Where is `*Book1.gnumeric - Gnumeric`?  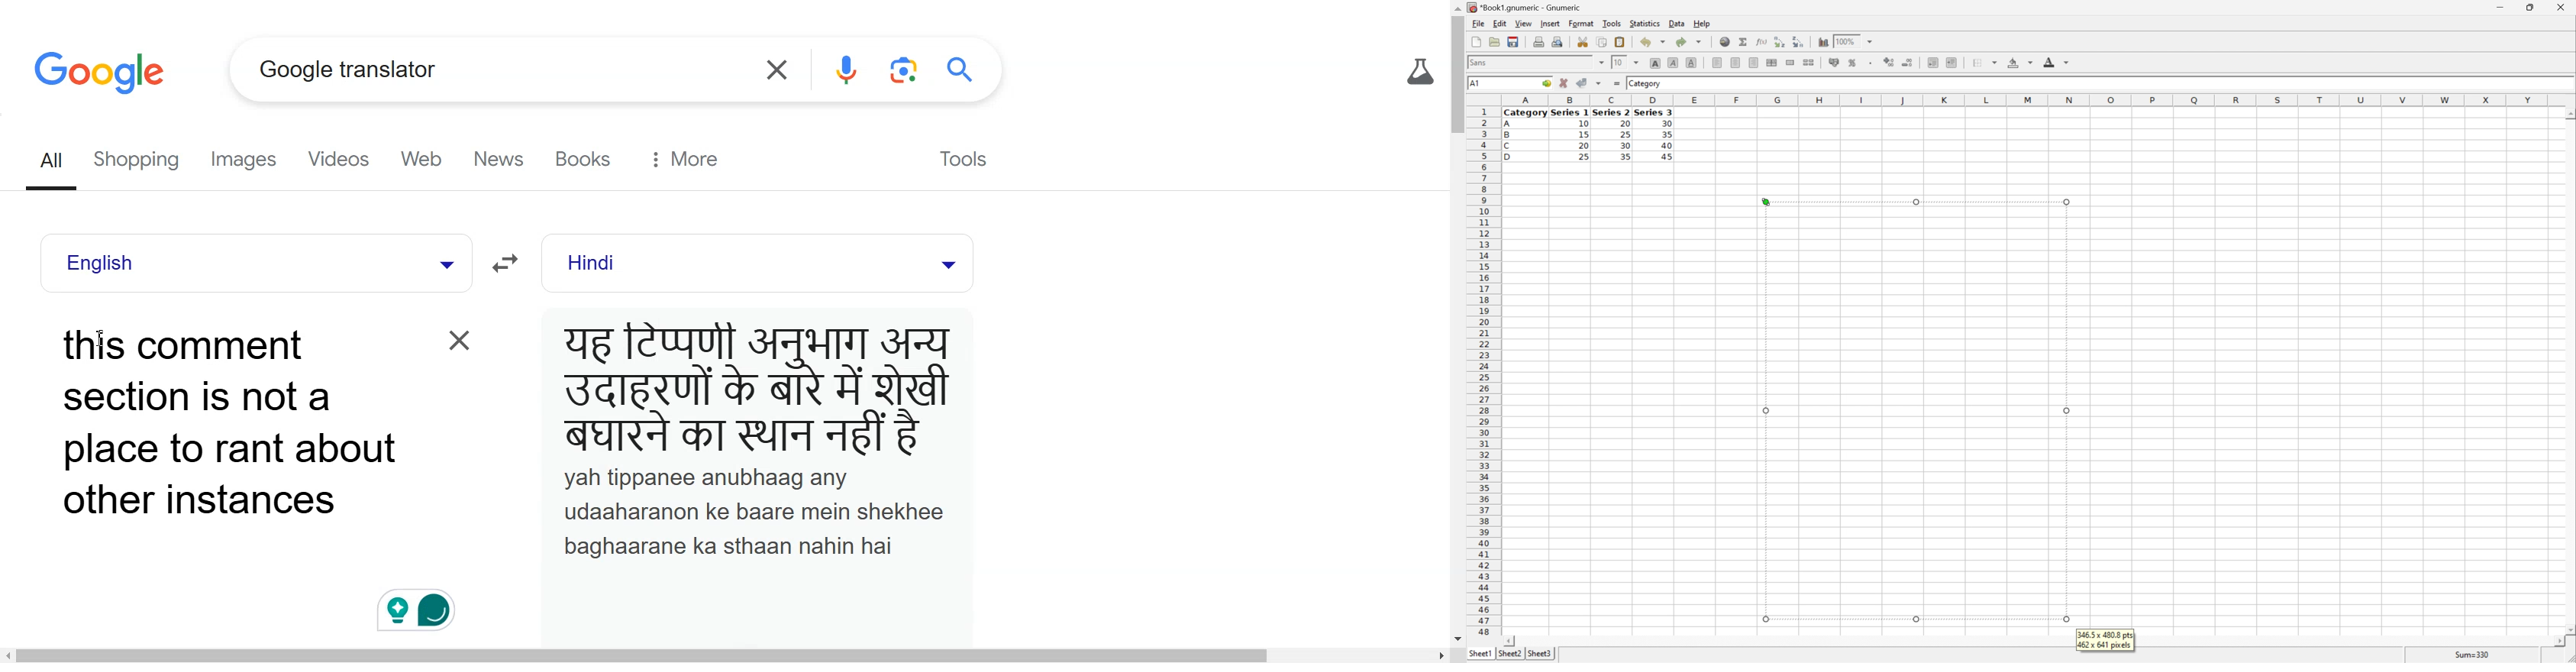
*Book1.gnumeric - Gnumeric is located at coordinates (1525, 7).